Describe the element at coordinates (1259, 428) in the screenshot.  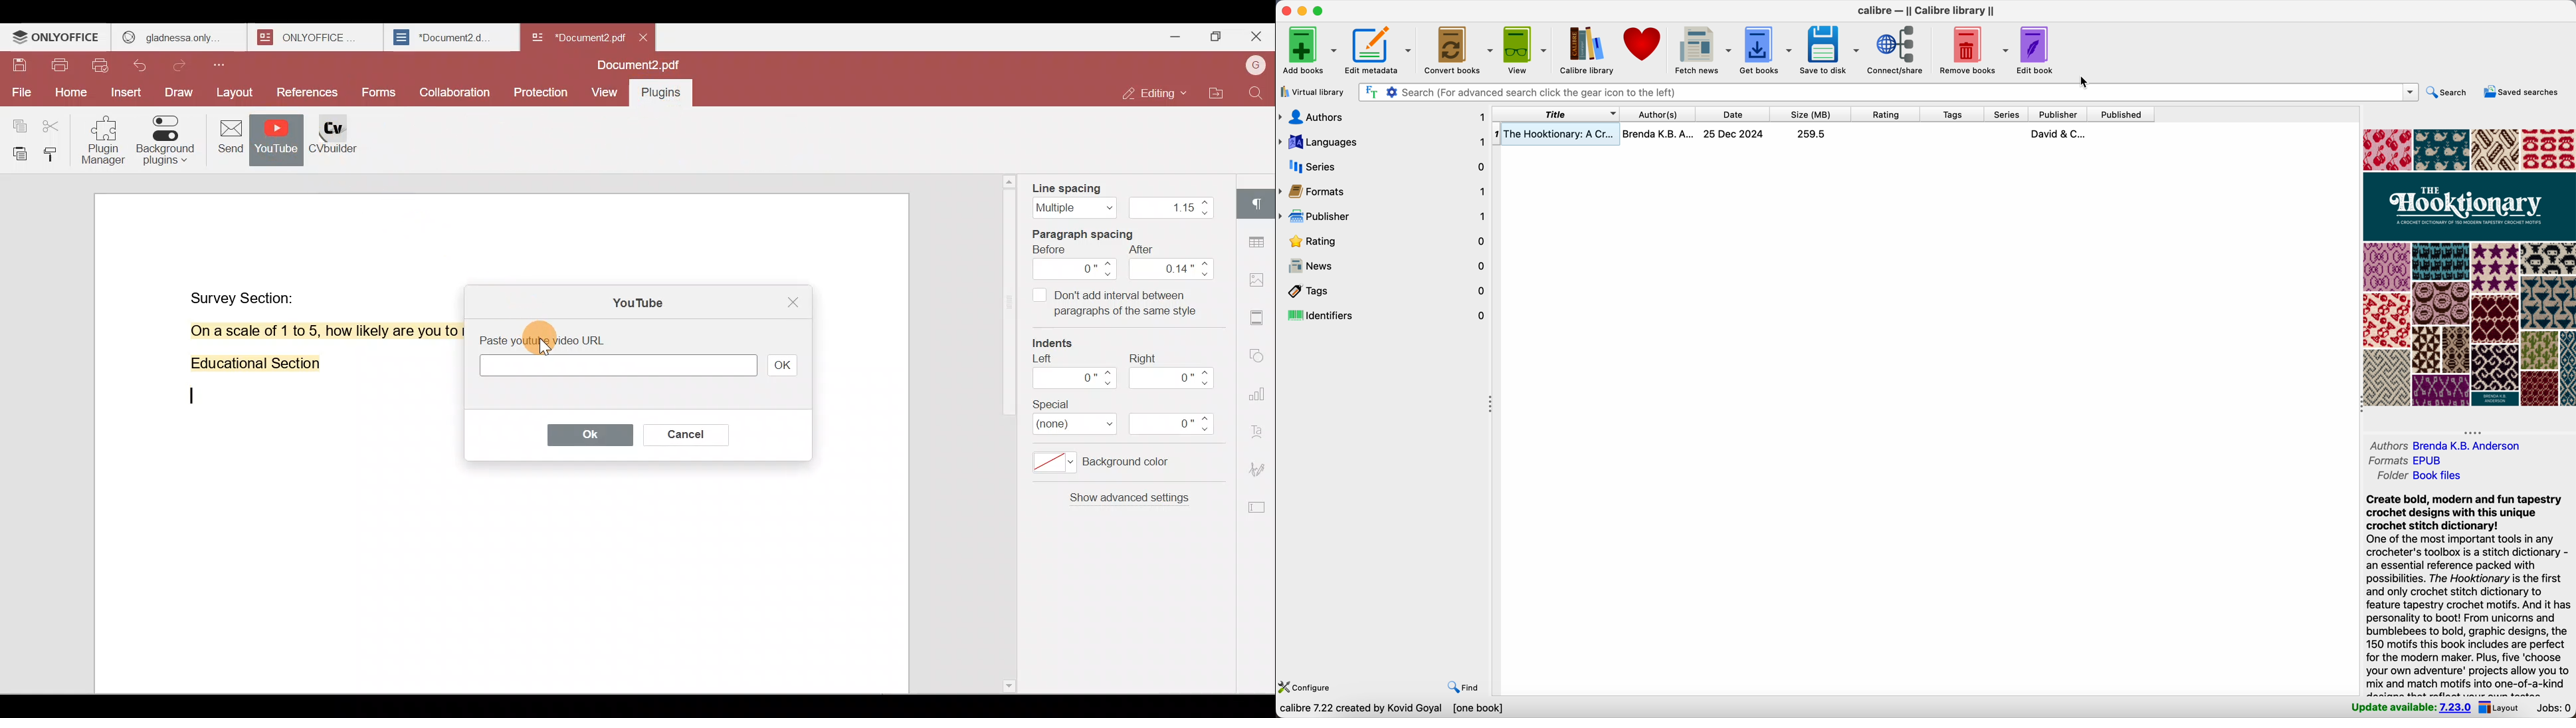
I see `Text Art settings` at that location.